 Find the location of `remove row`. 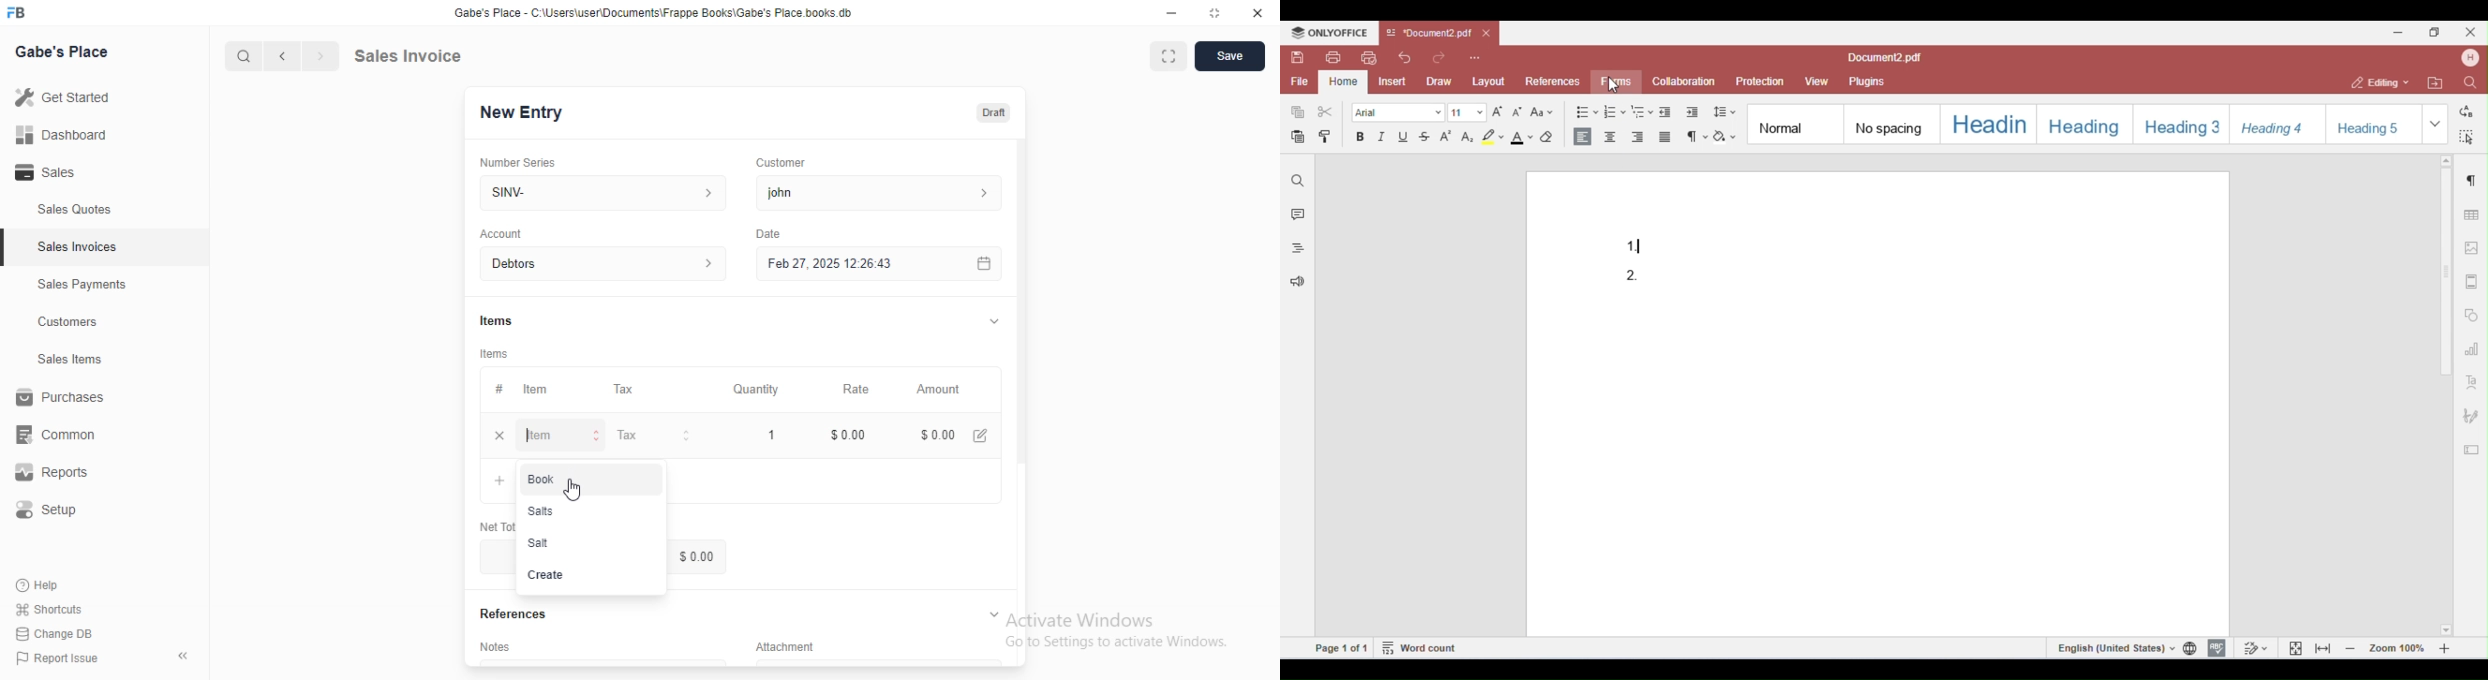

remove row is located at coordinates (498, 434).